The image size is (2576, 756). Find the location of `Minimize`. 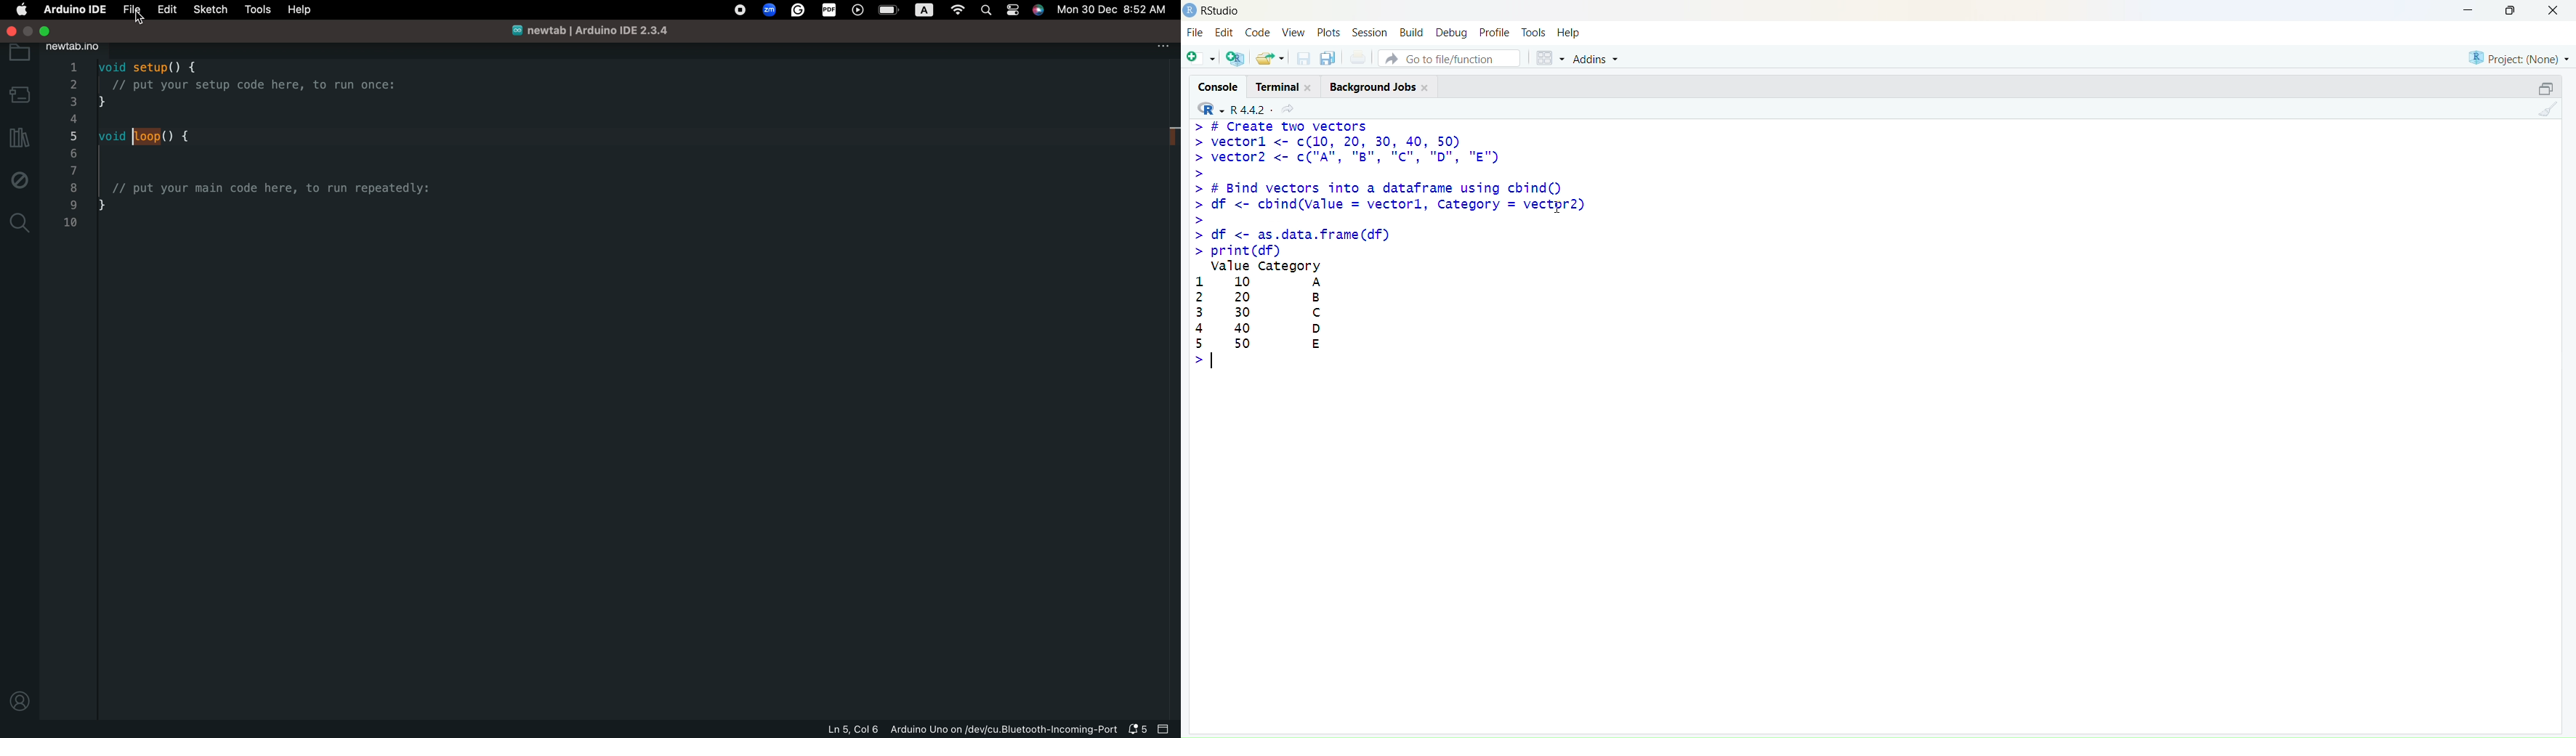

Minimize is located at coordinates (2468, 11).